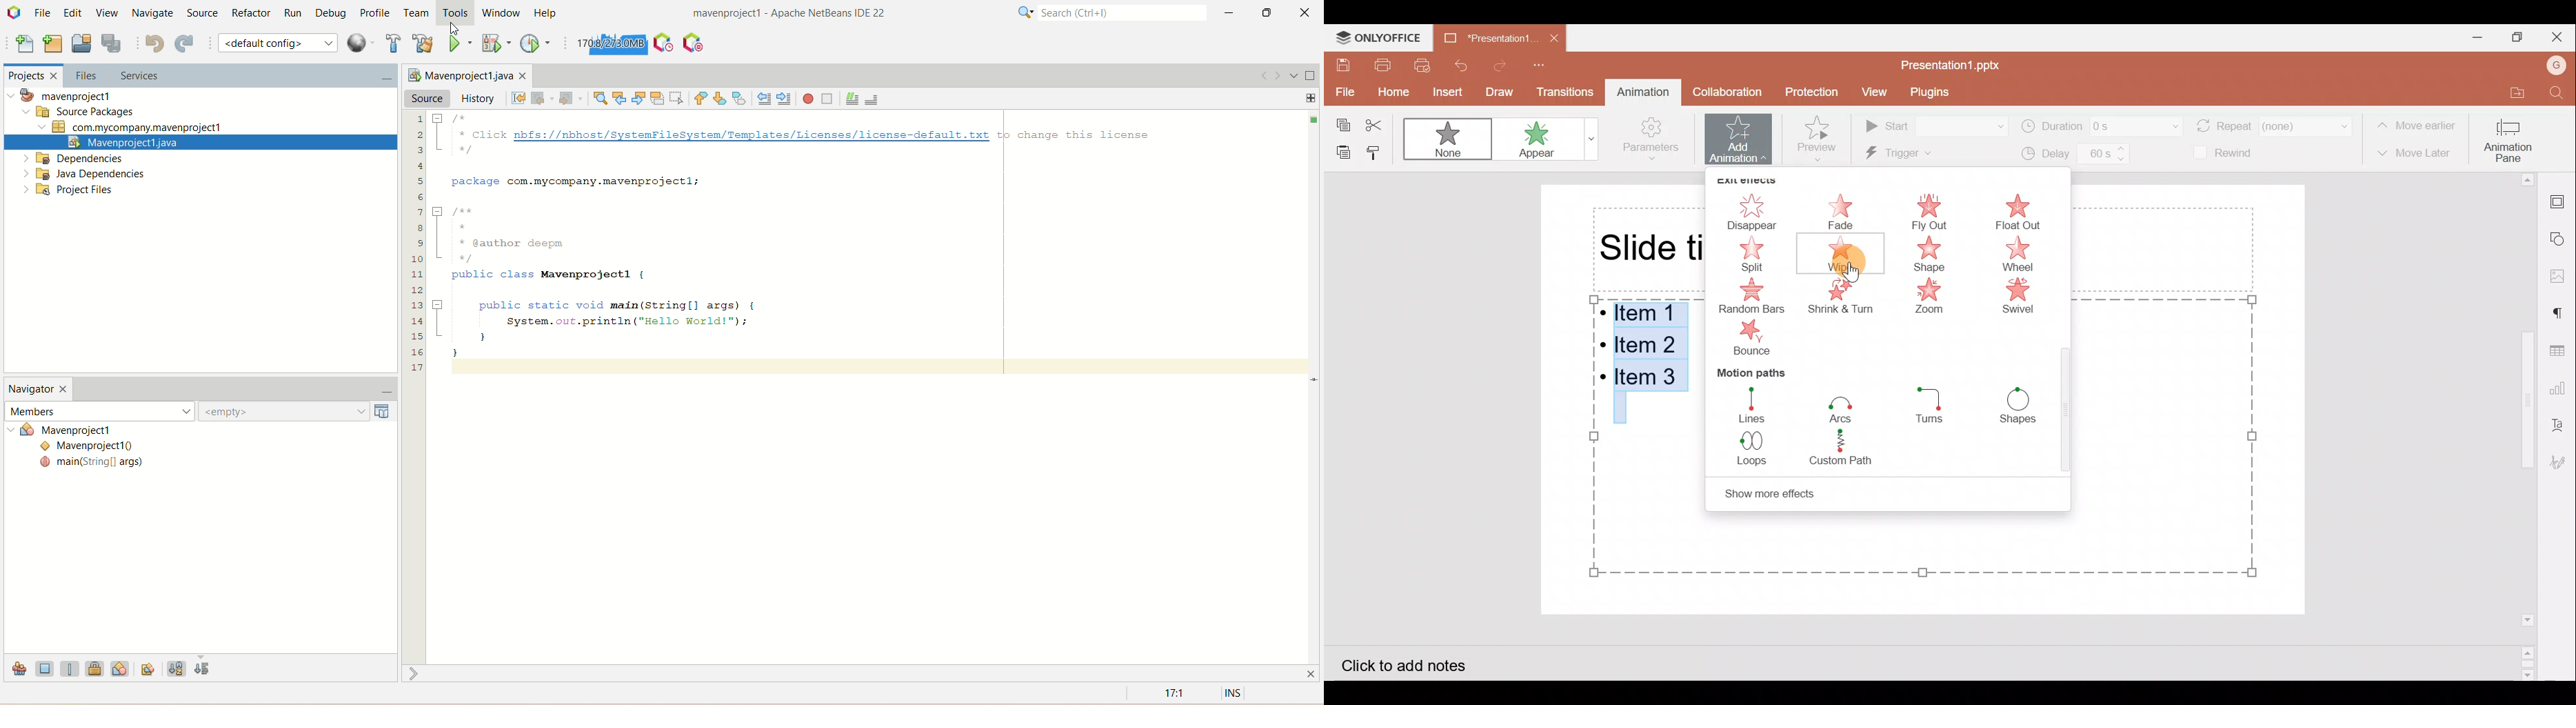 The width and height of the screenshot is (2576, 728). What do you see at coordinates (1933, 91) in the screenshot?
I see `Plugins` at bounding box center [1933, 91].